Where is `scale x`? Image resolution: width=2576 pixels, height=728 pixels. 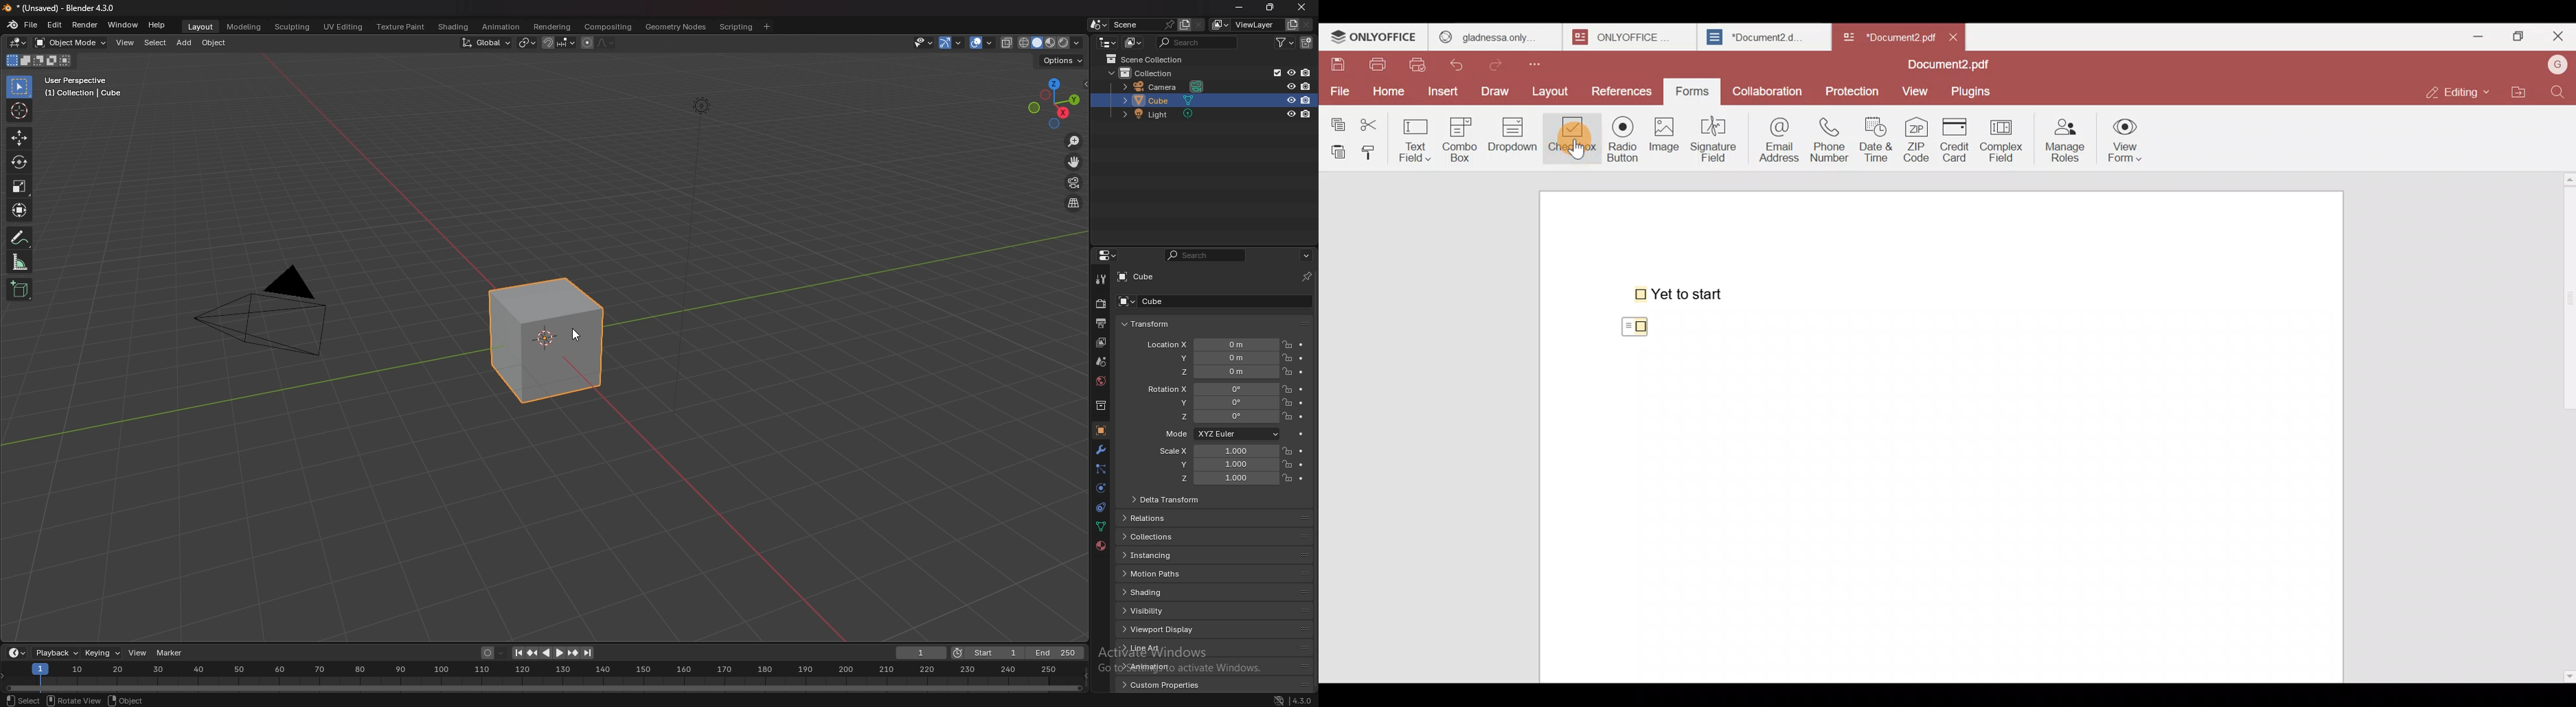
scale x is located at coordinates (1216, 452).